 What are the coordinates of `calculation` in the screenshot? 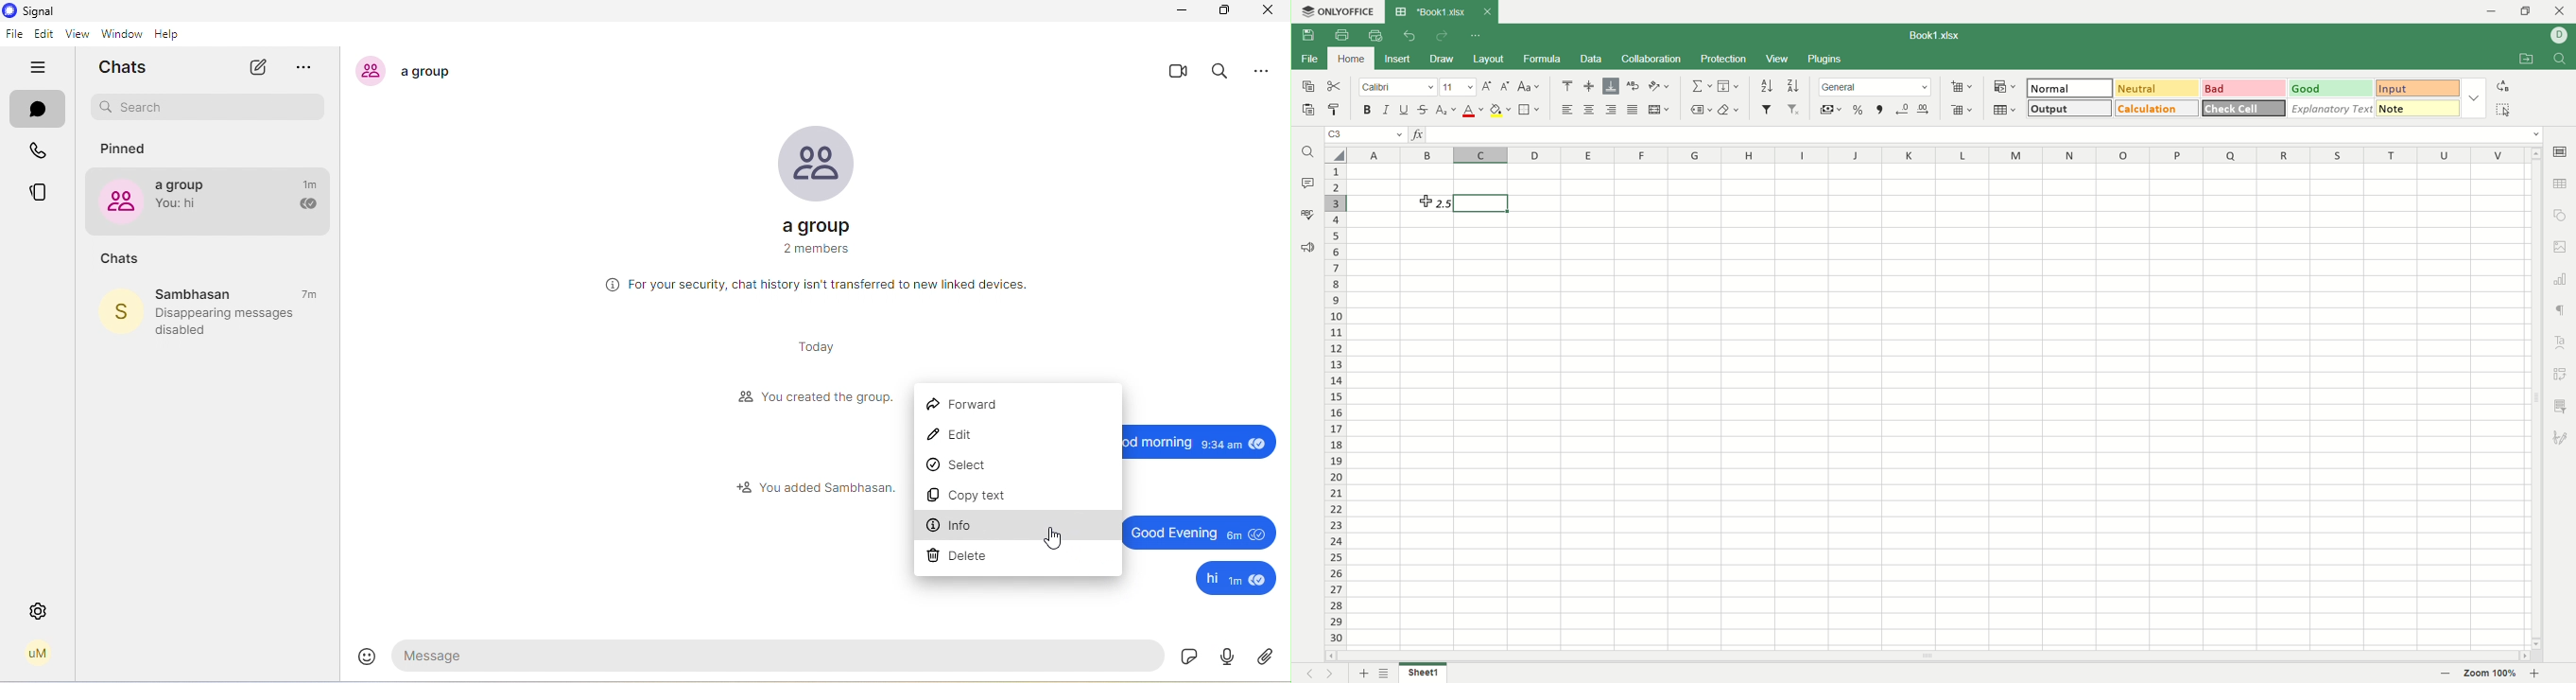 It's located at (2158, 108).